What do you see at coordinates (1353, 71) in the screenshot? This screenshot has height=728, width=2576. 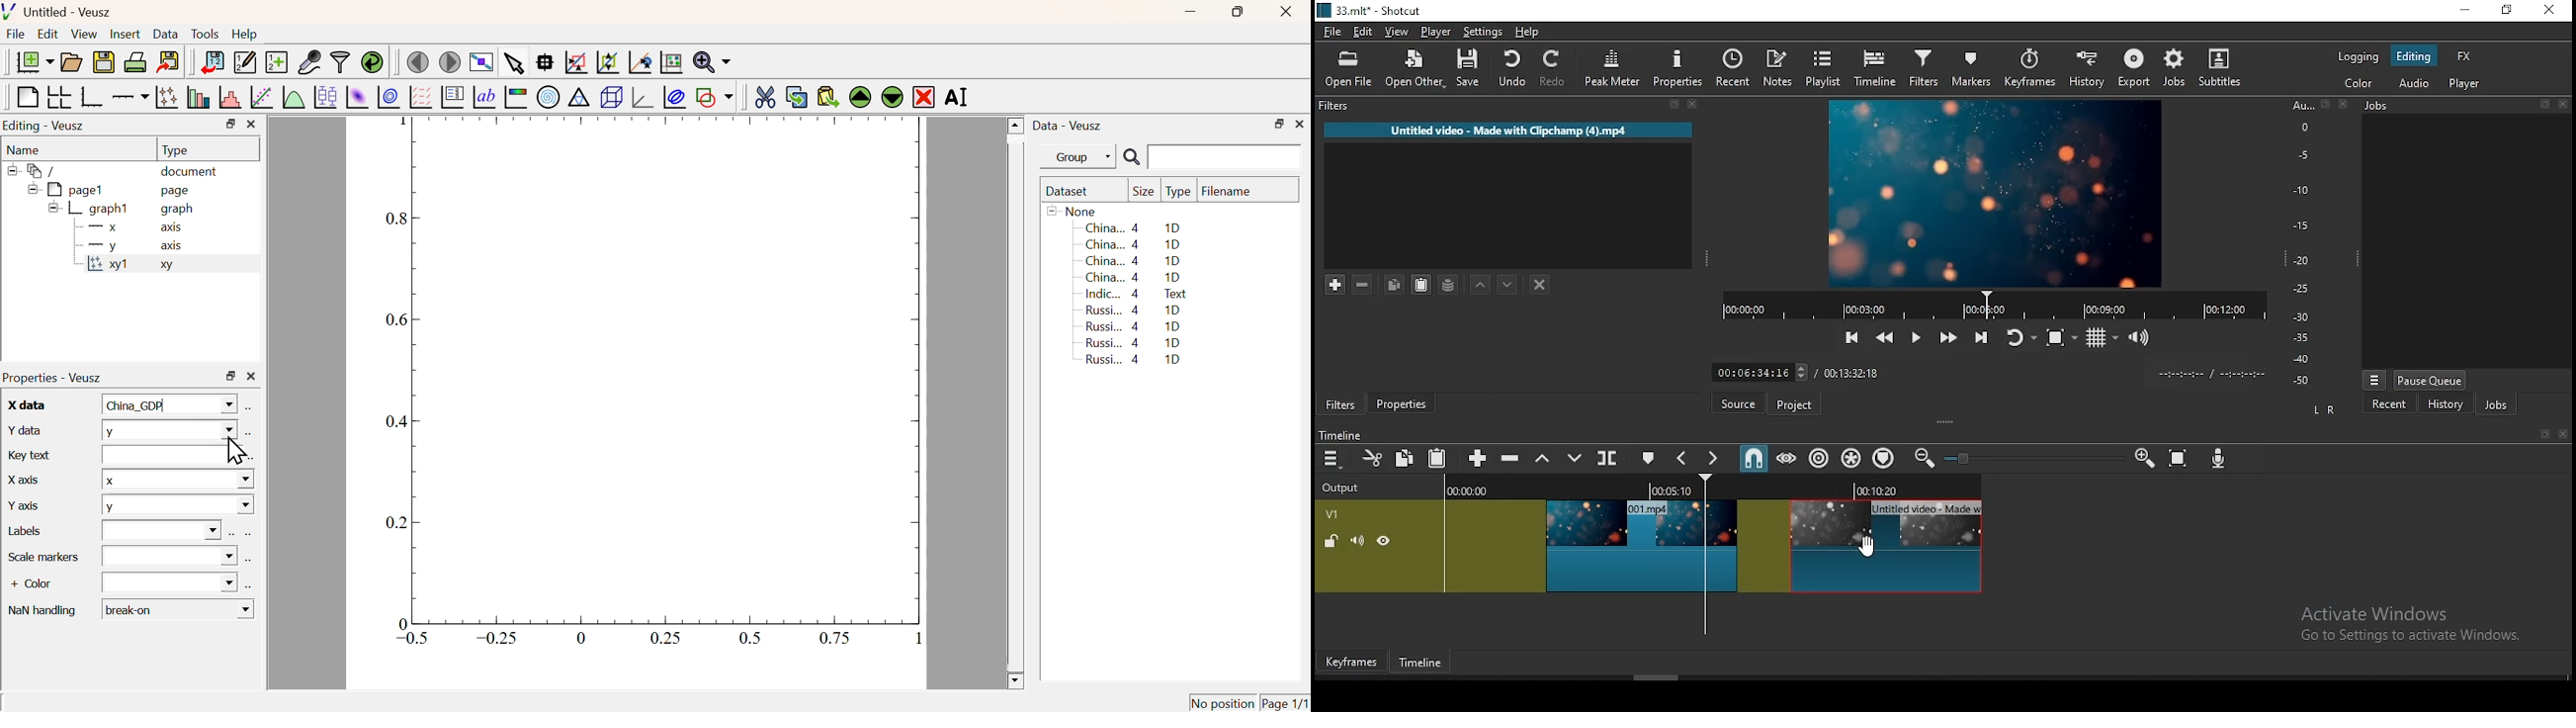 I see `open file` at bounding box center [1353, 71].